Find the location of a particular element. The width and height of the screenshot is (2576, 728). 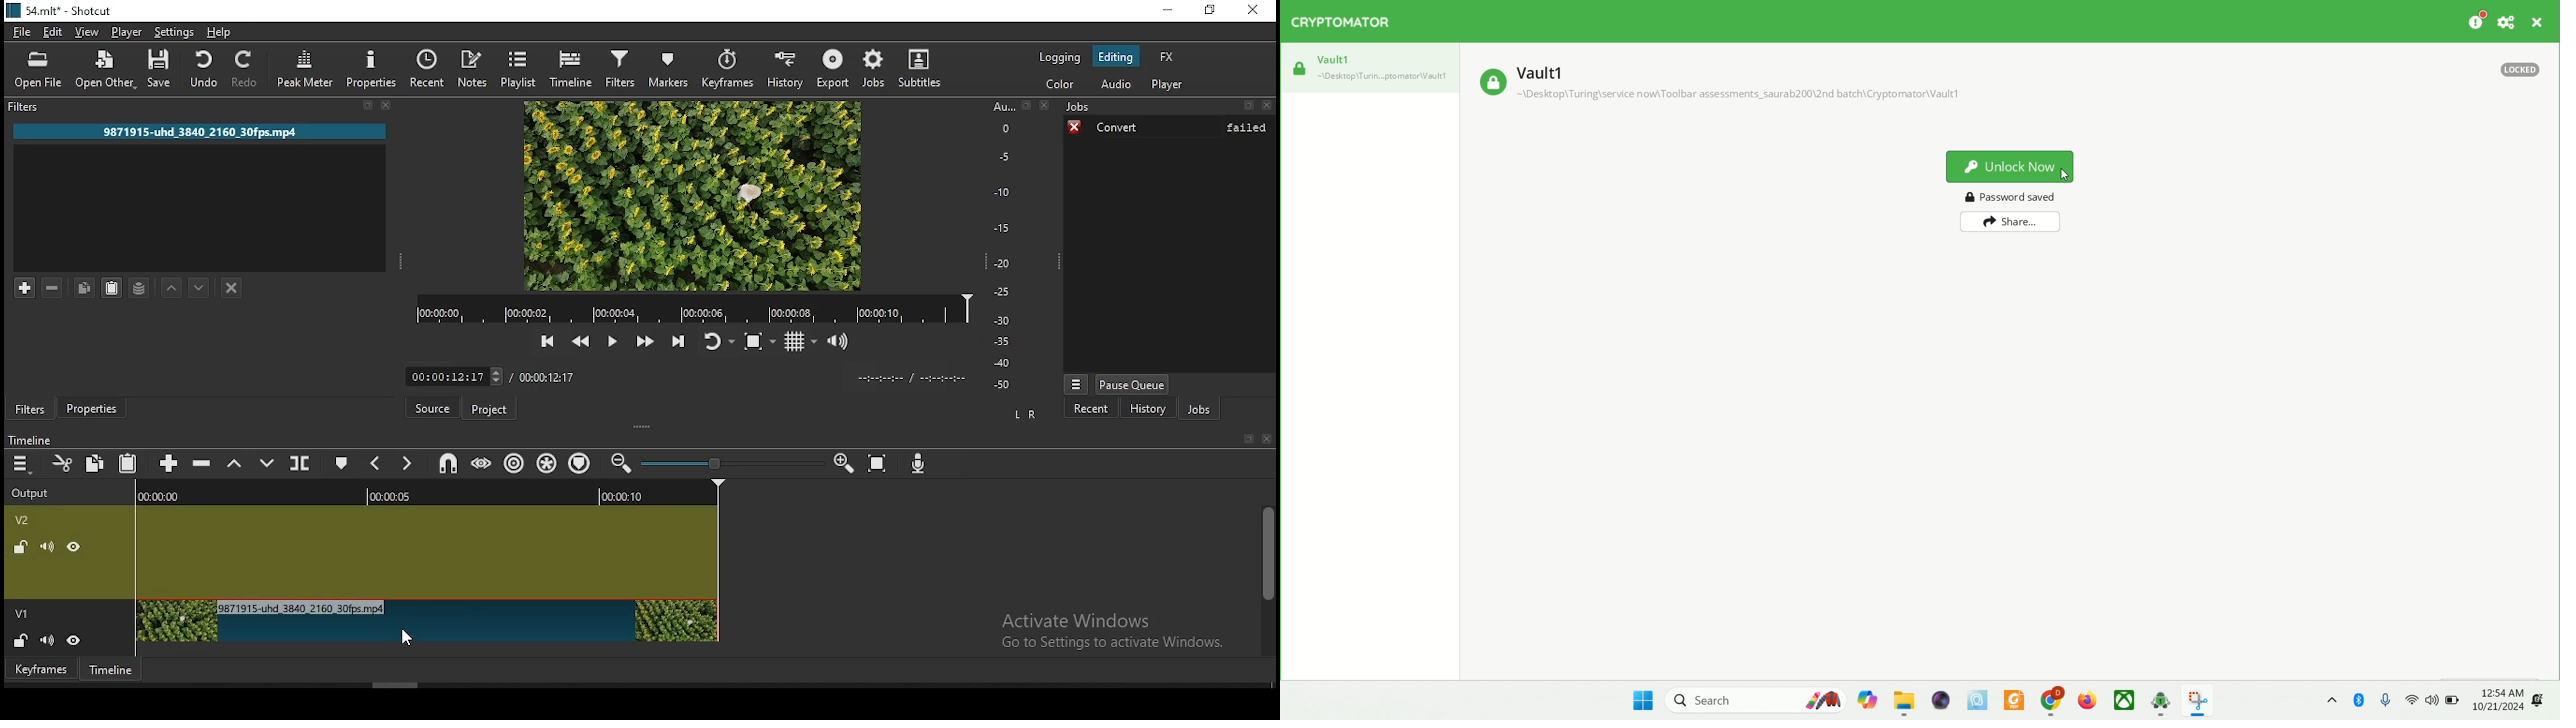

vault1 location is located at coordinates (1739, 97).